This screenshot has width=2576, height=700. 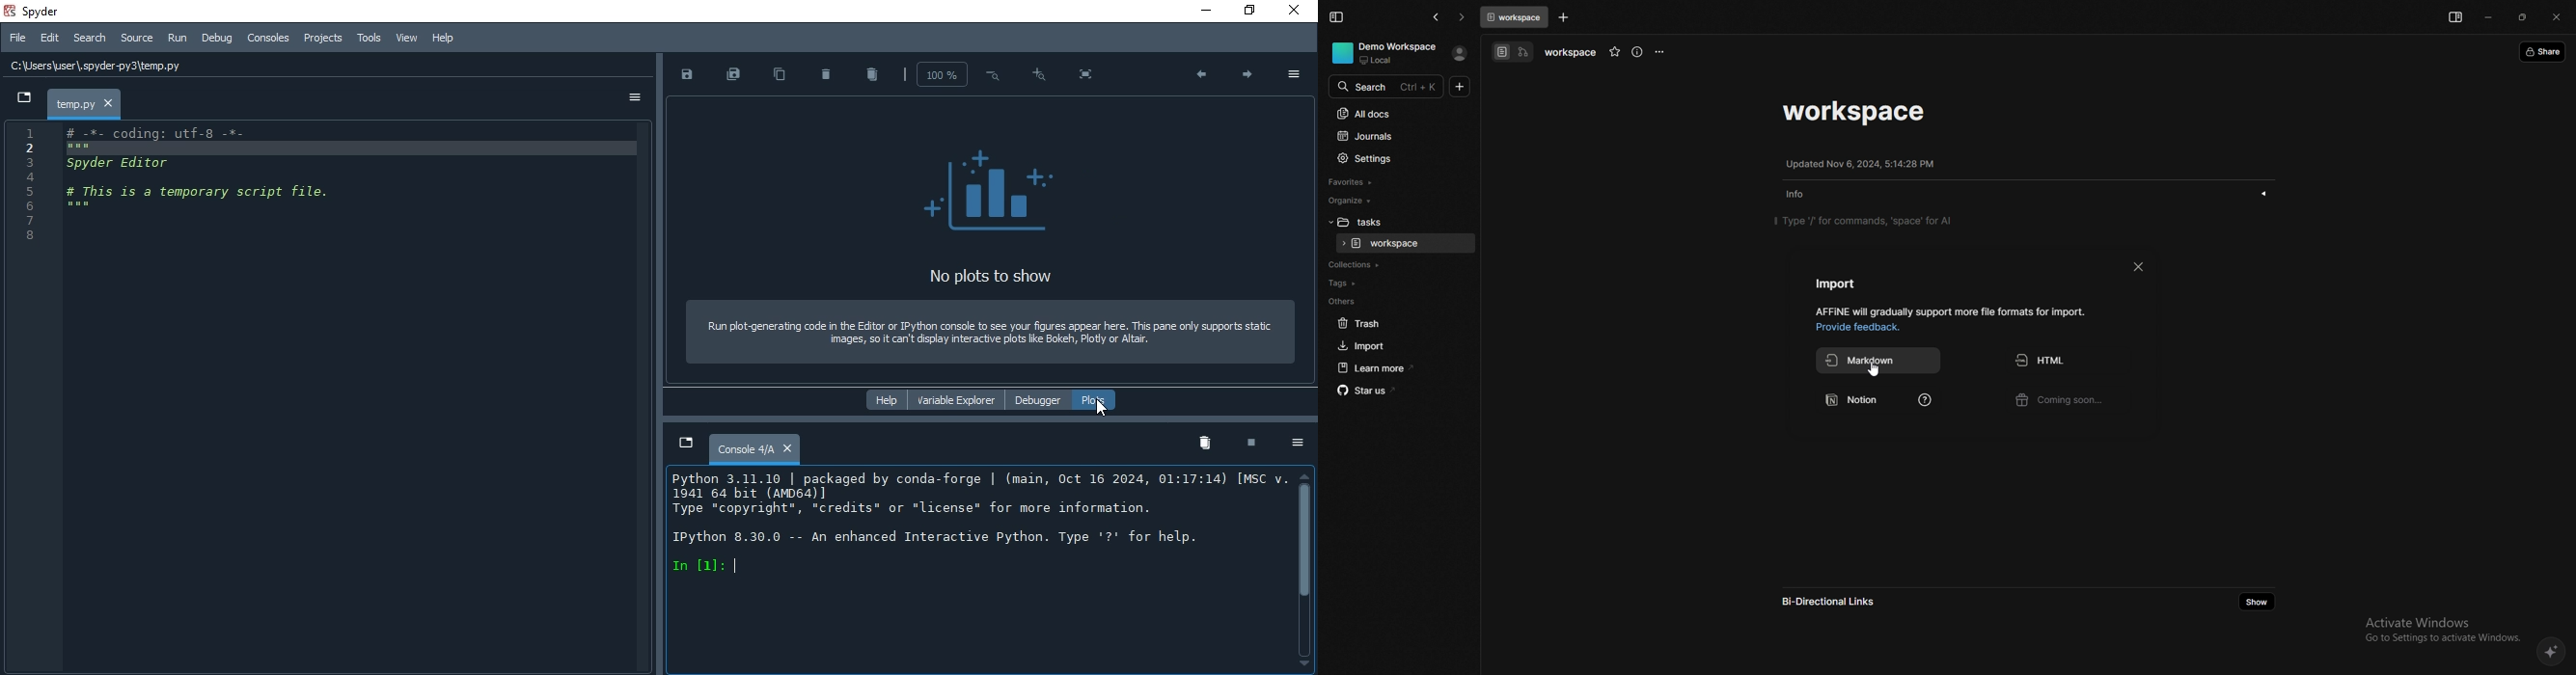 I want to click on update info, so click(x=1861, y=164).